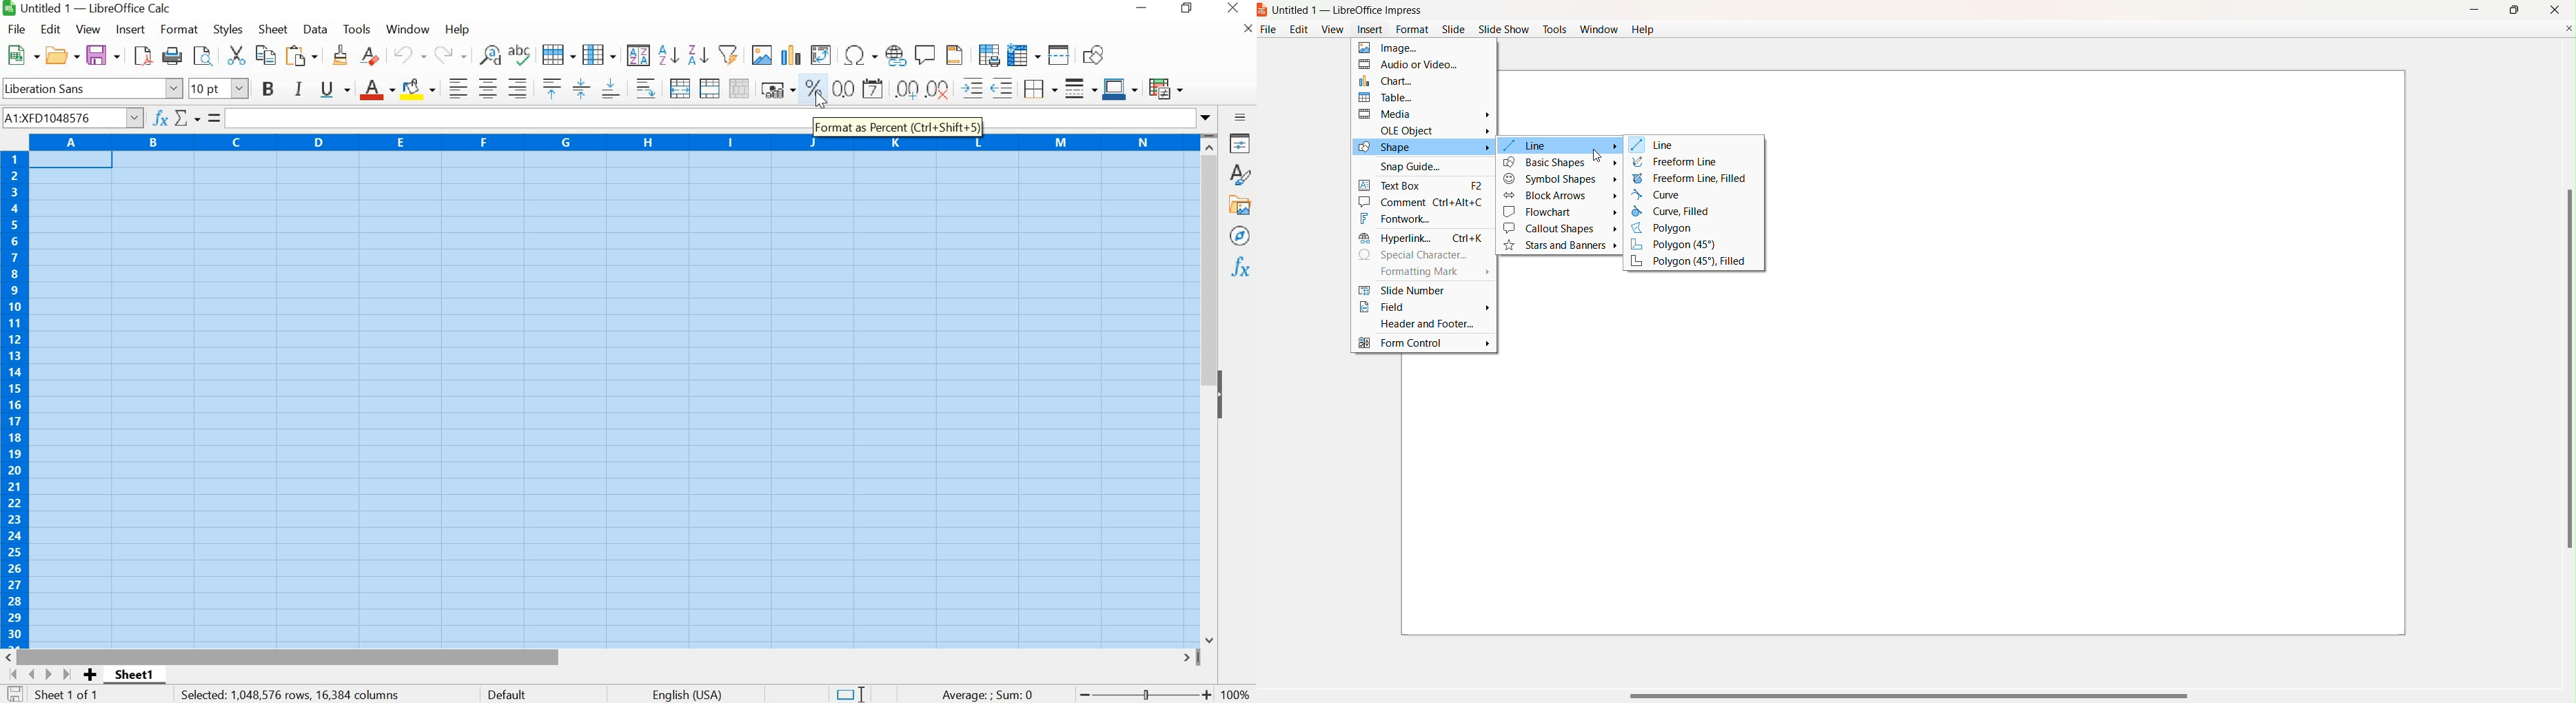  Describe the element at coordinates (1504, 30) in the screenshot. I see `Slide Show` at that location.